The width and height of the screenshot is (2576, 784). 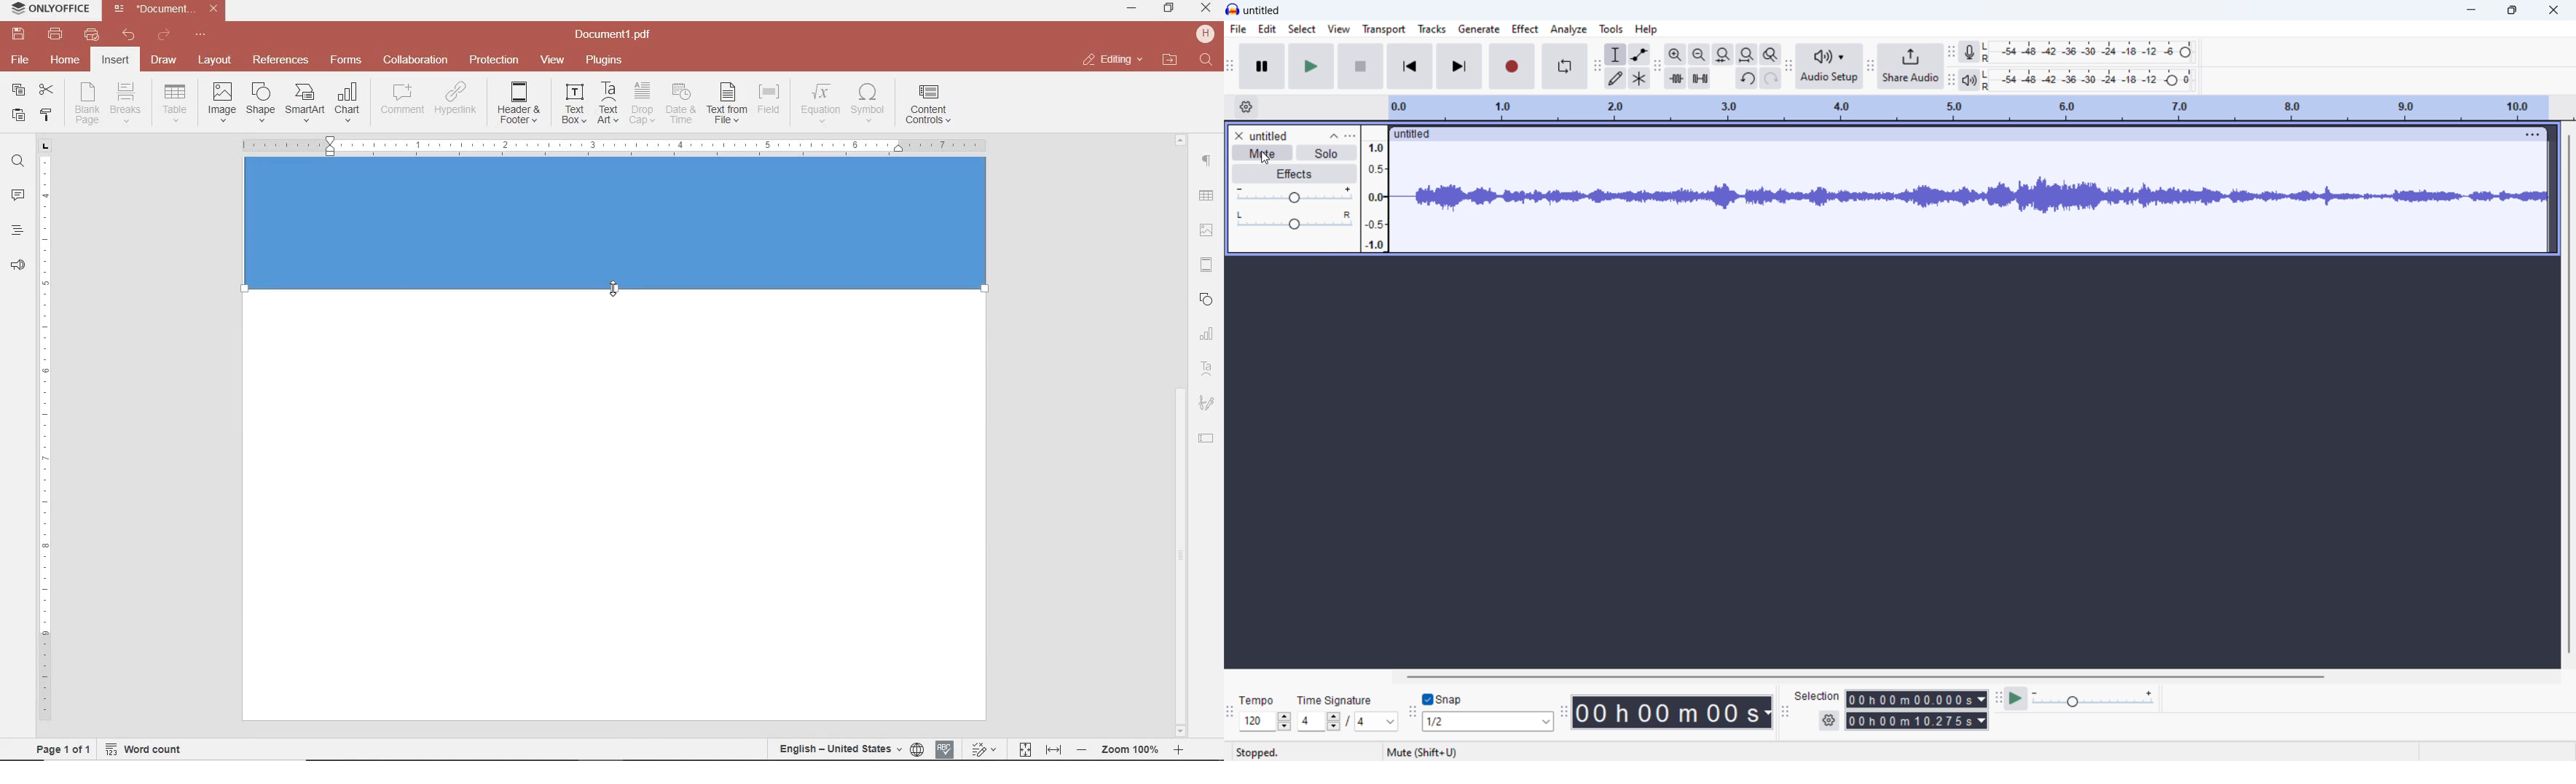 What do you see at coordinates (1262, 66) in the screenshot?
I see `pause` at bounding box center [1262, 66].